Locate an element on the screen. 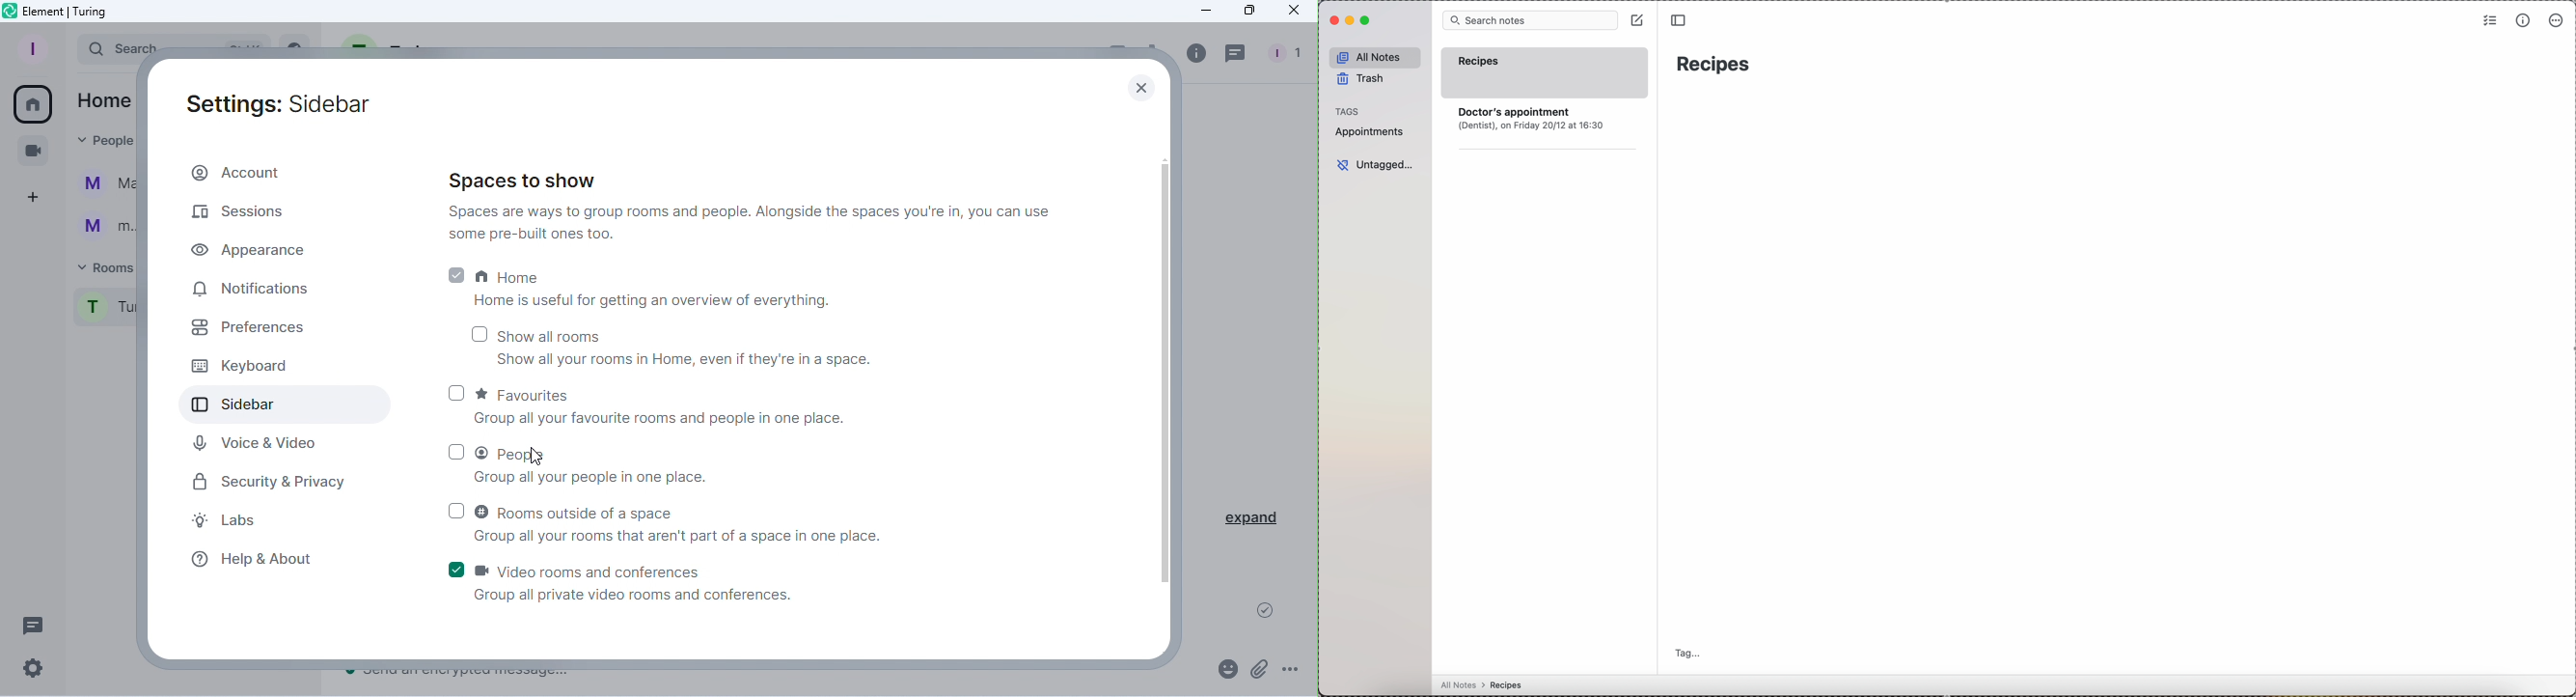 The width and height of the screenshot is (2576, 700). Help and about is located at coordinates (252, 557).